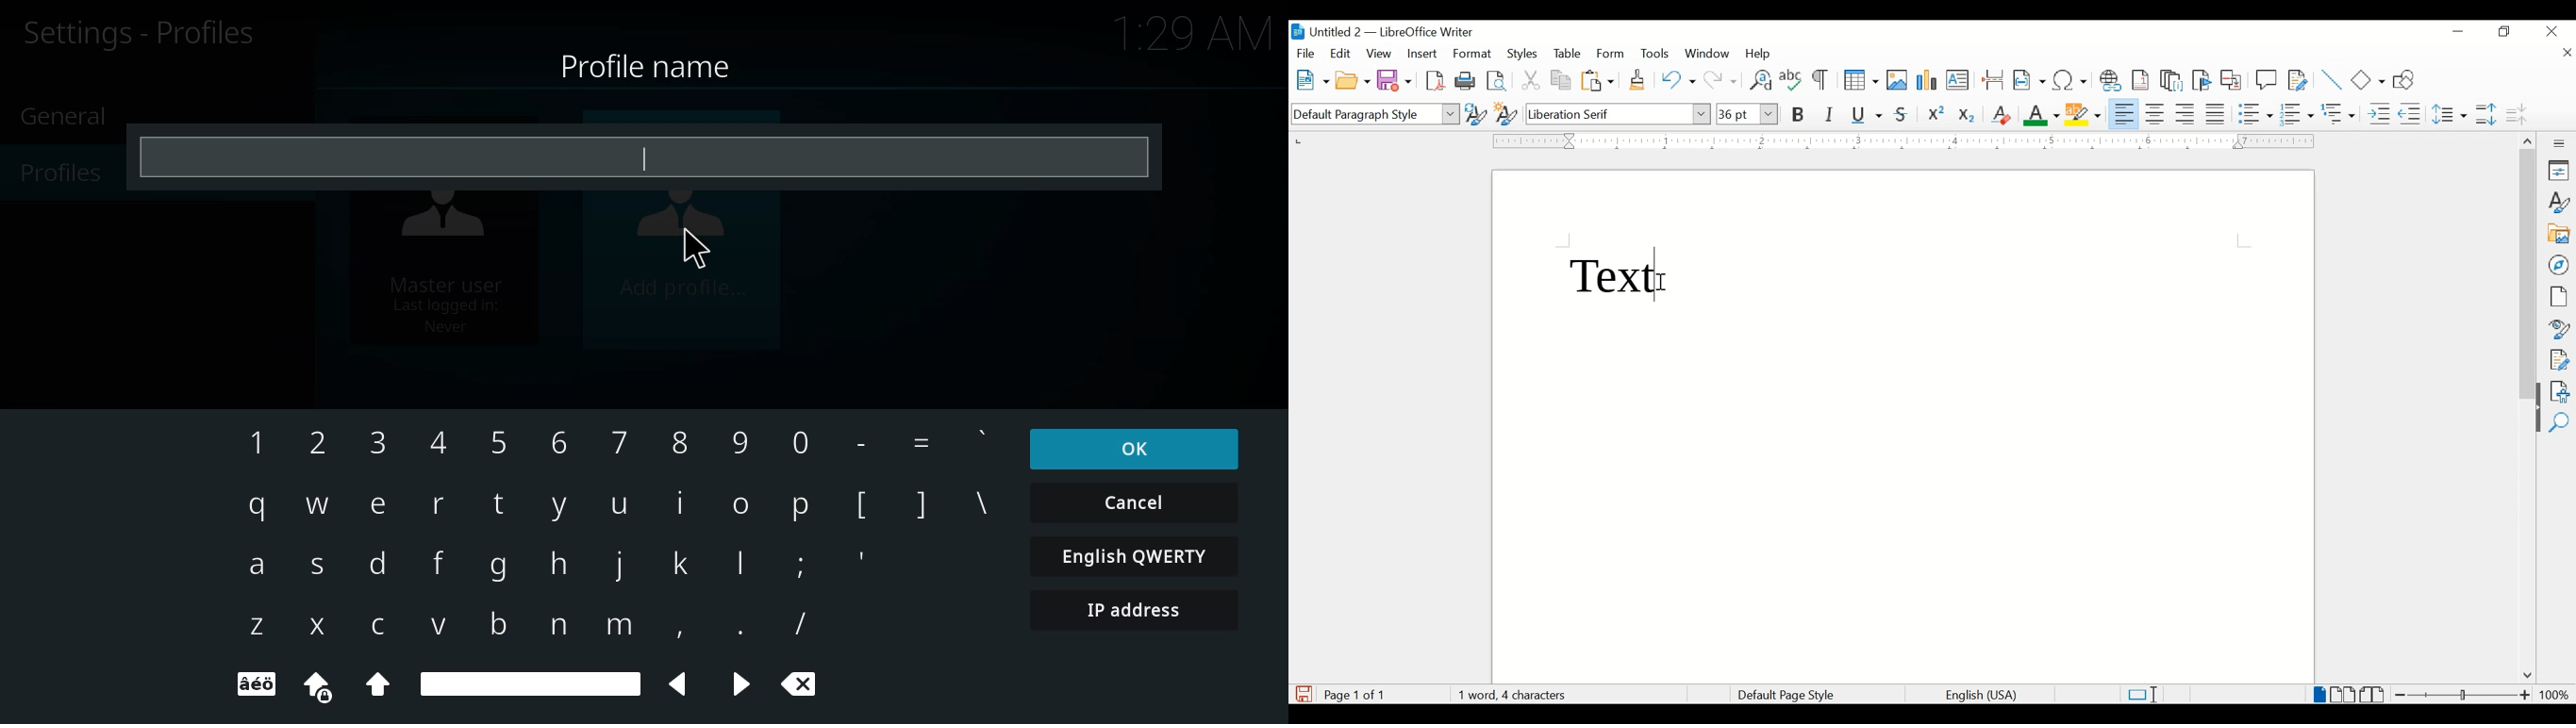  Describe the element at coordinates (2340, 114) in the screenshot. I see `select outline format` at that location.